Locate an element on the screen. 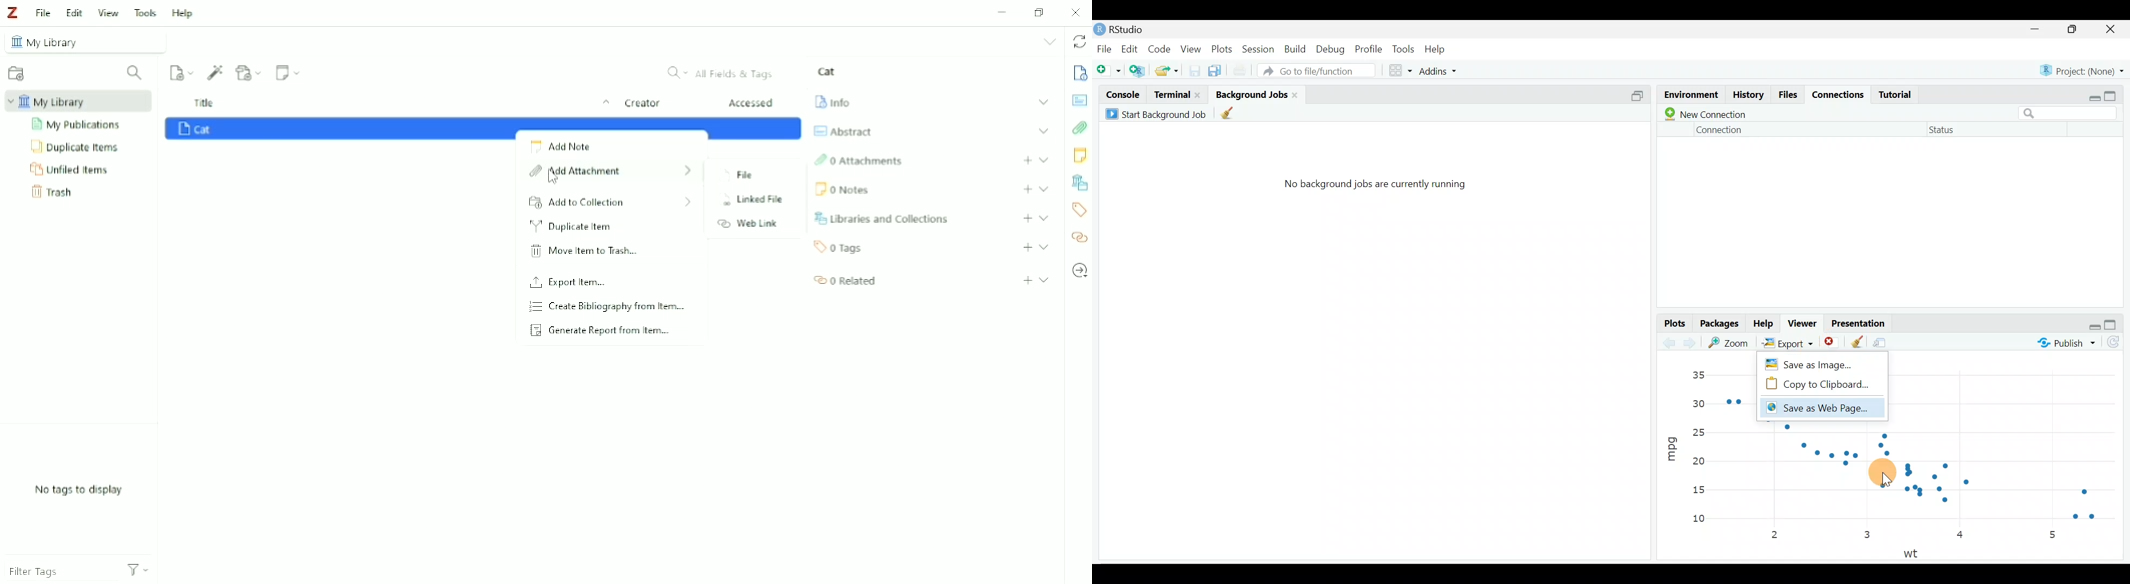  Minimize is located at coordinates (2037, 30).